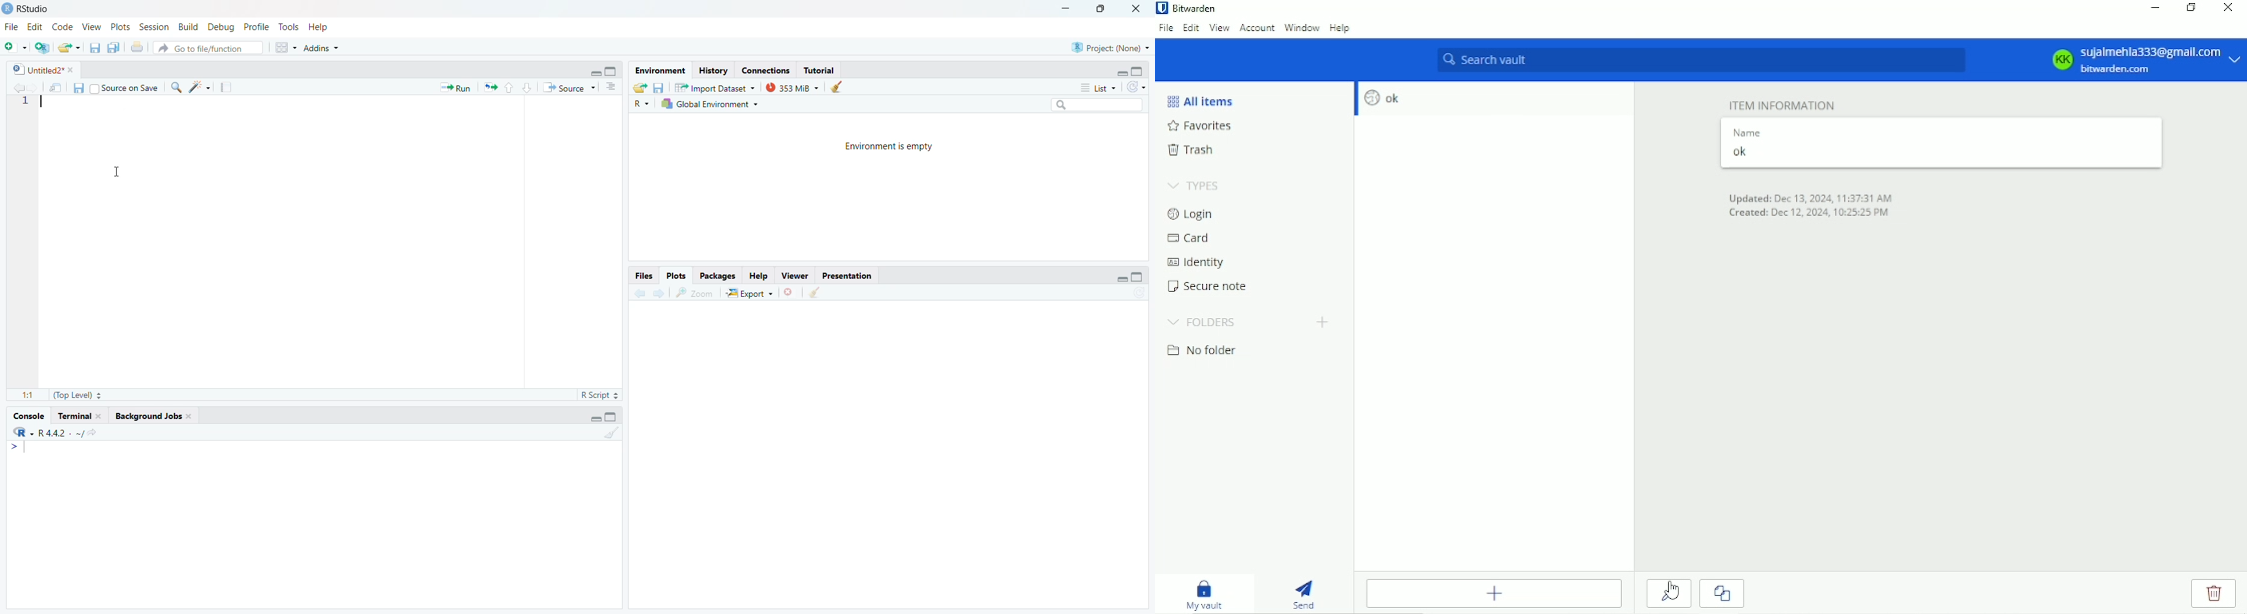  What do you see at coordinates (58, 434) in the screenshot?
I see `‘R-R442. ~/` at bounding box center [58, 434].